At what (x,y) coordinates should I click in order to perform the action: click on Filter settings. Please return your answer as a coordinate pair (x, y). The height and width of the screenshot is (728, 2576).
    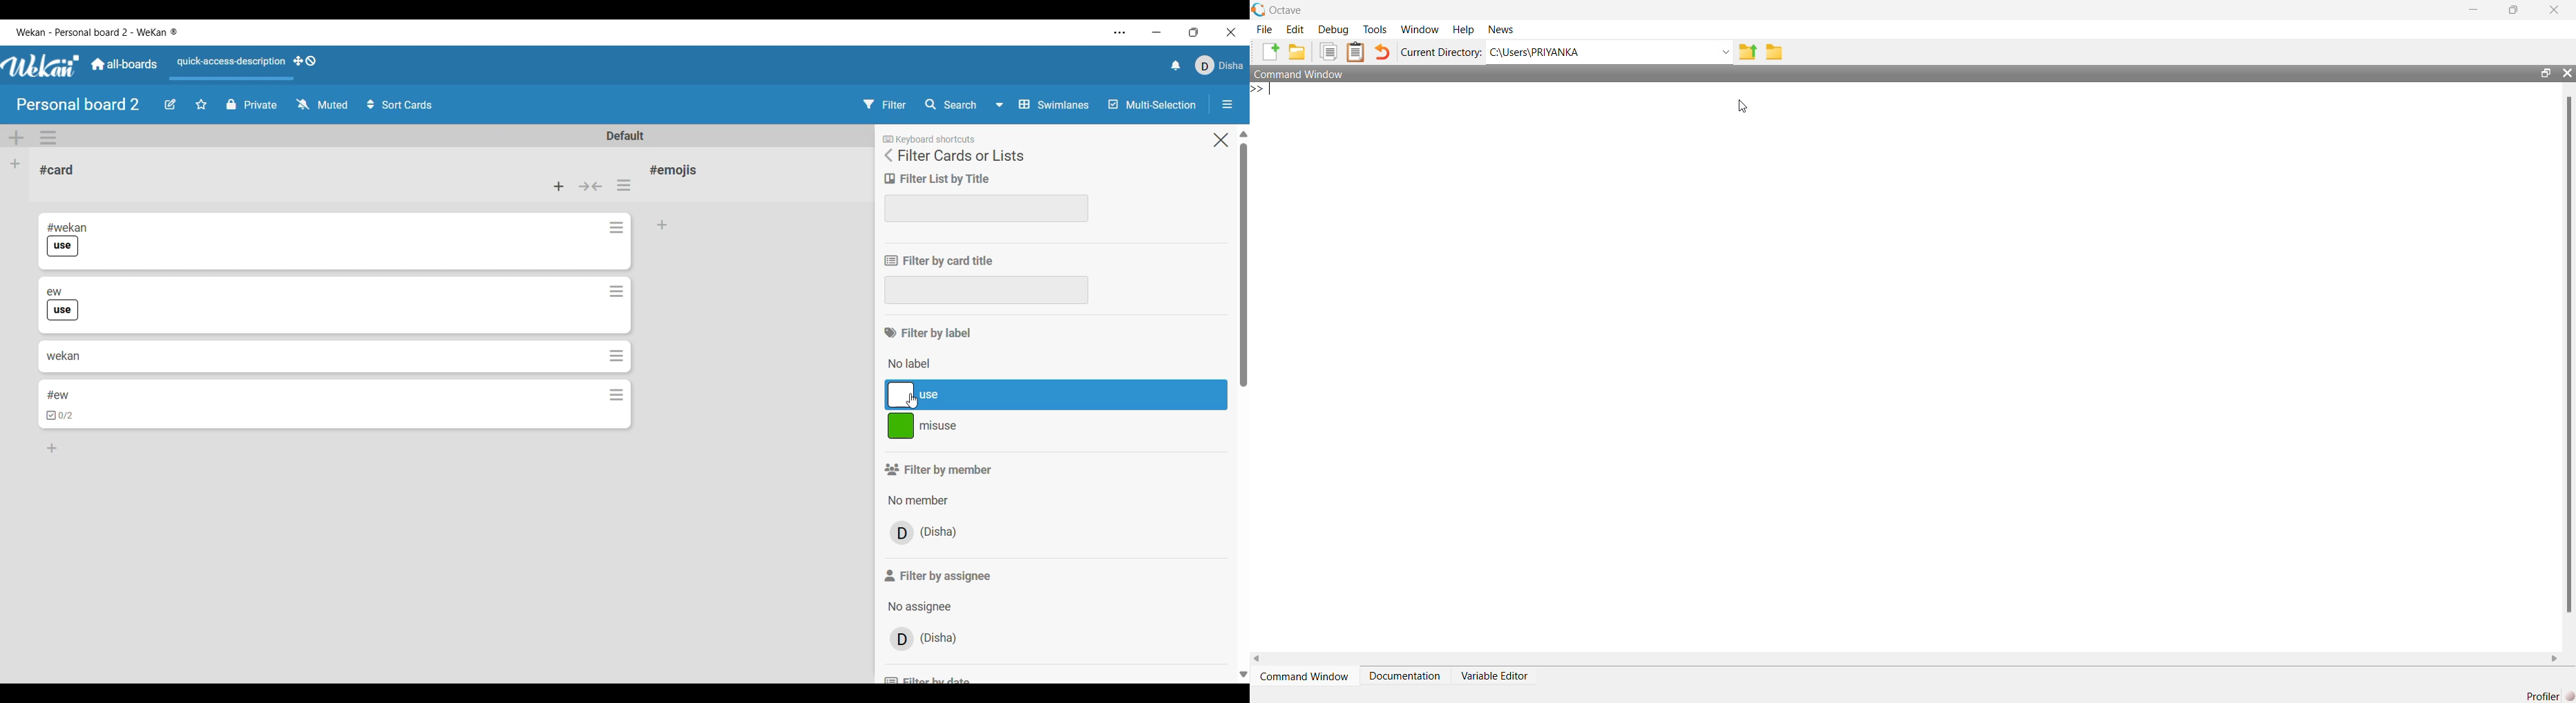
    Looking at the image, I should click on (885, 104).